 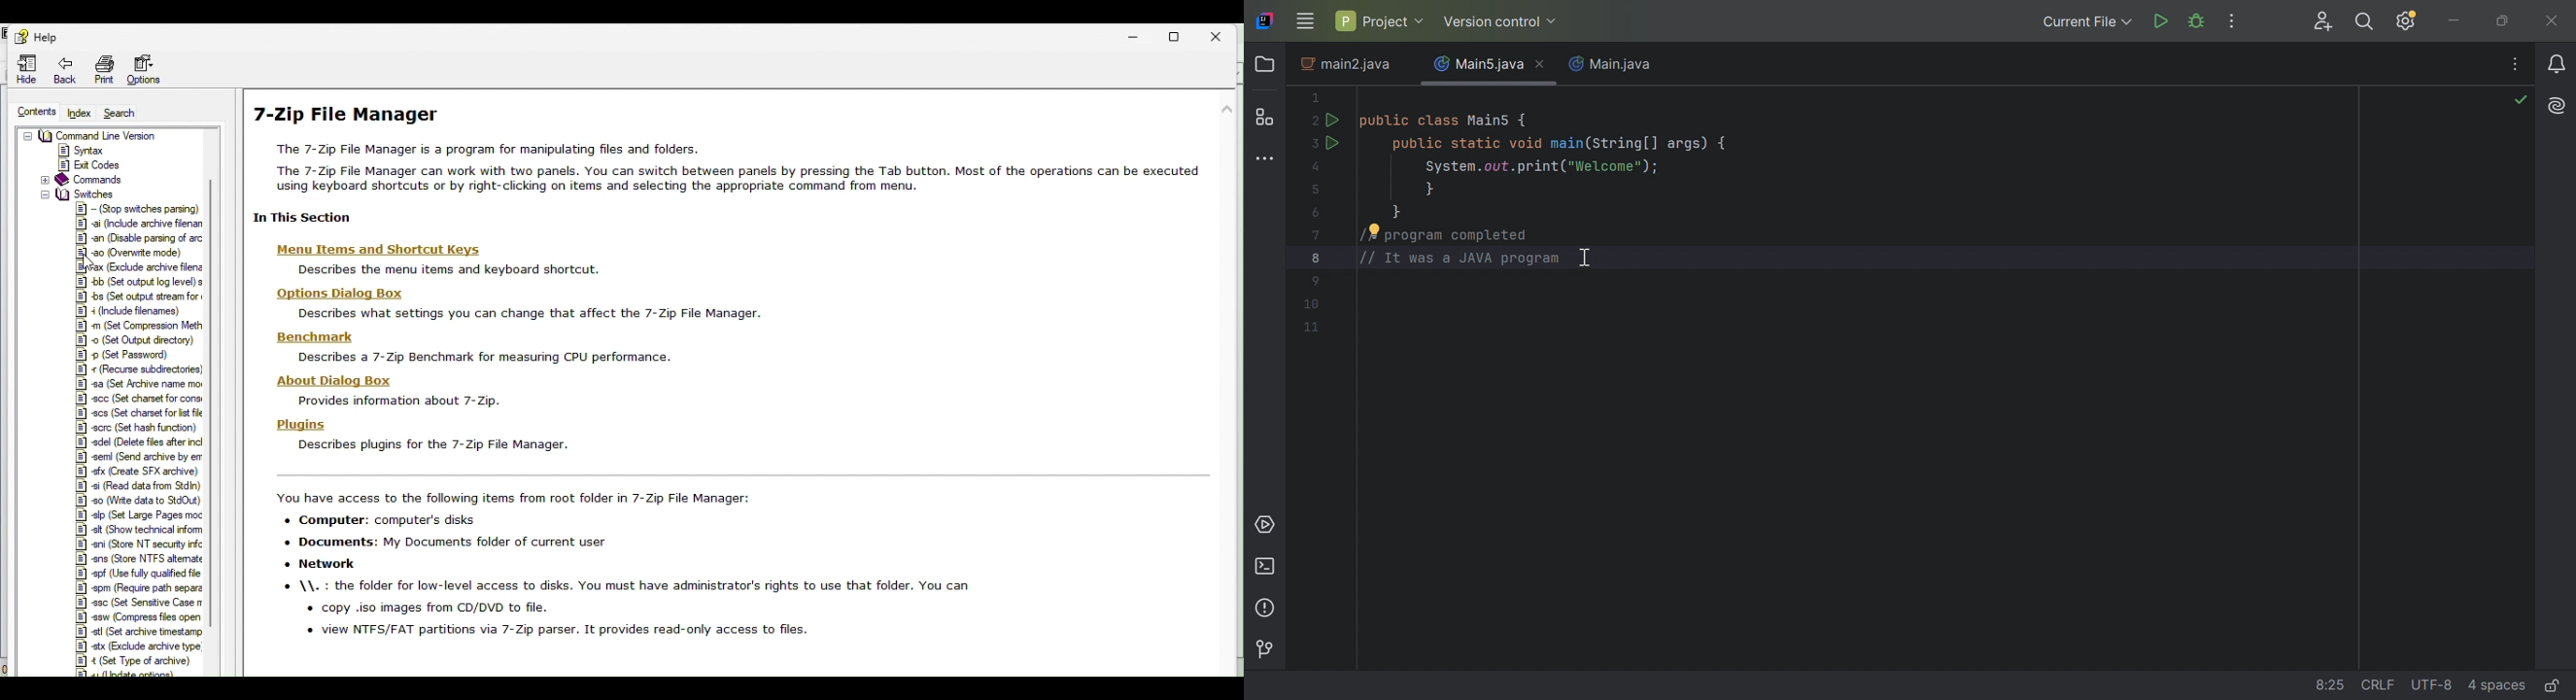 I want to click on Search, so click(x=125, y=114).